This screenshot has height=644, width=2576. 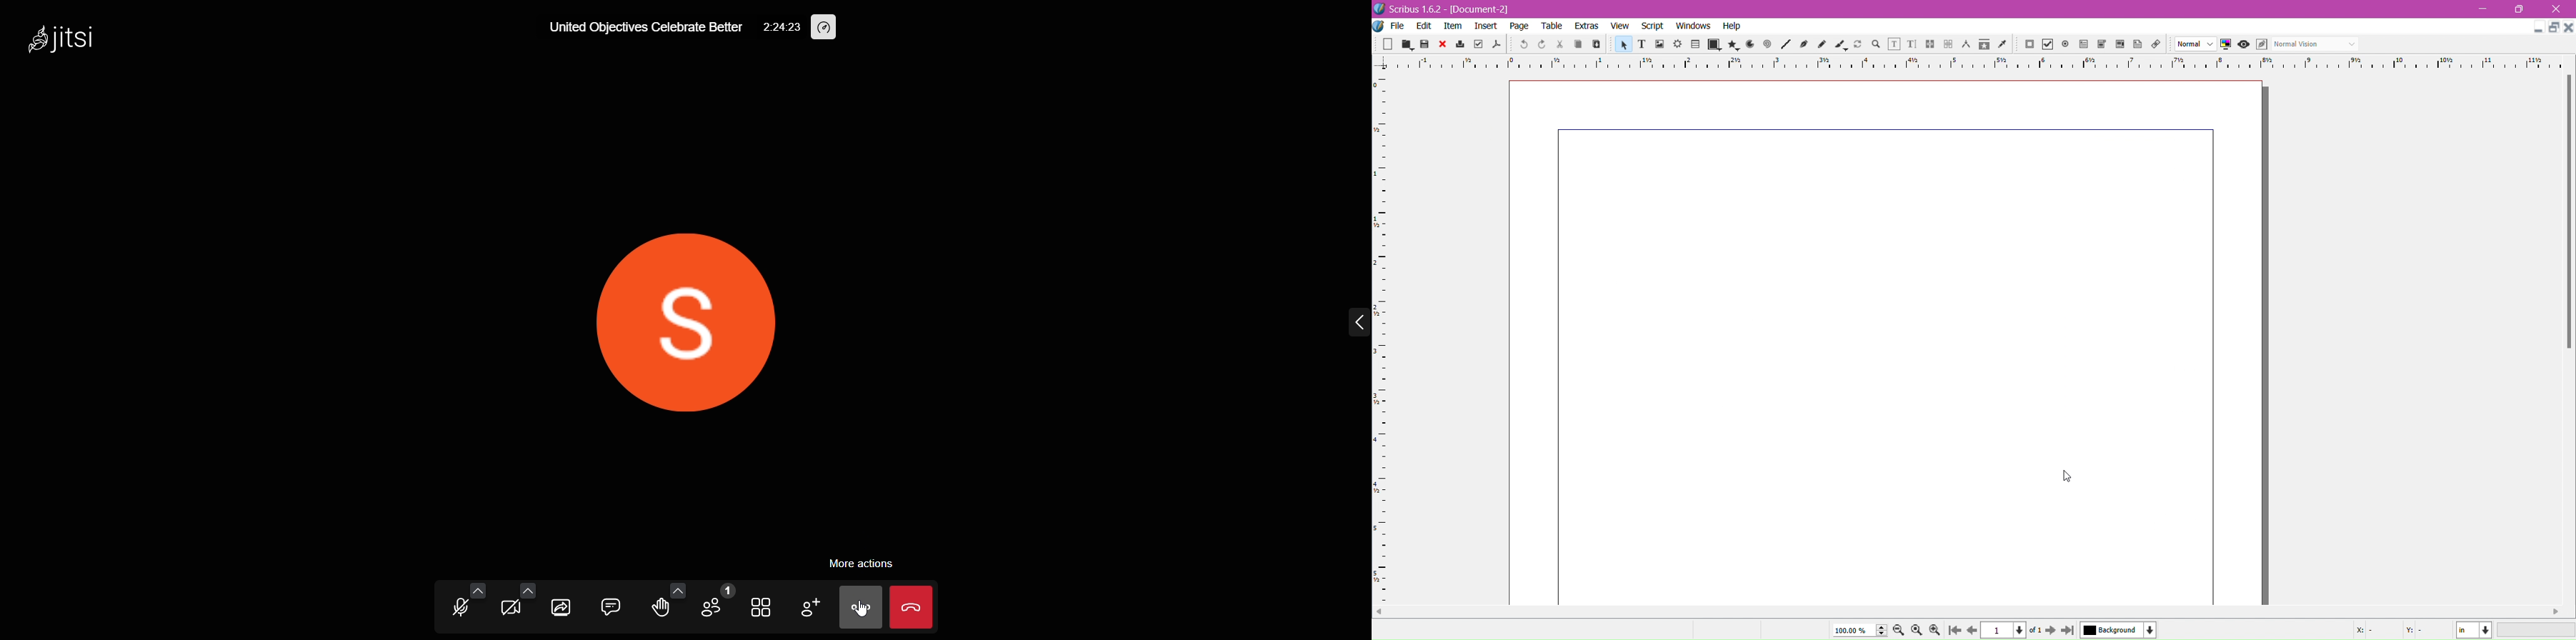 I want to click on File, so click(x=1392, y=25).